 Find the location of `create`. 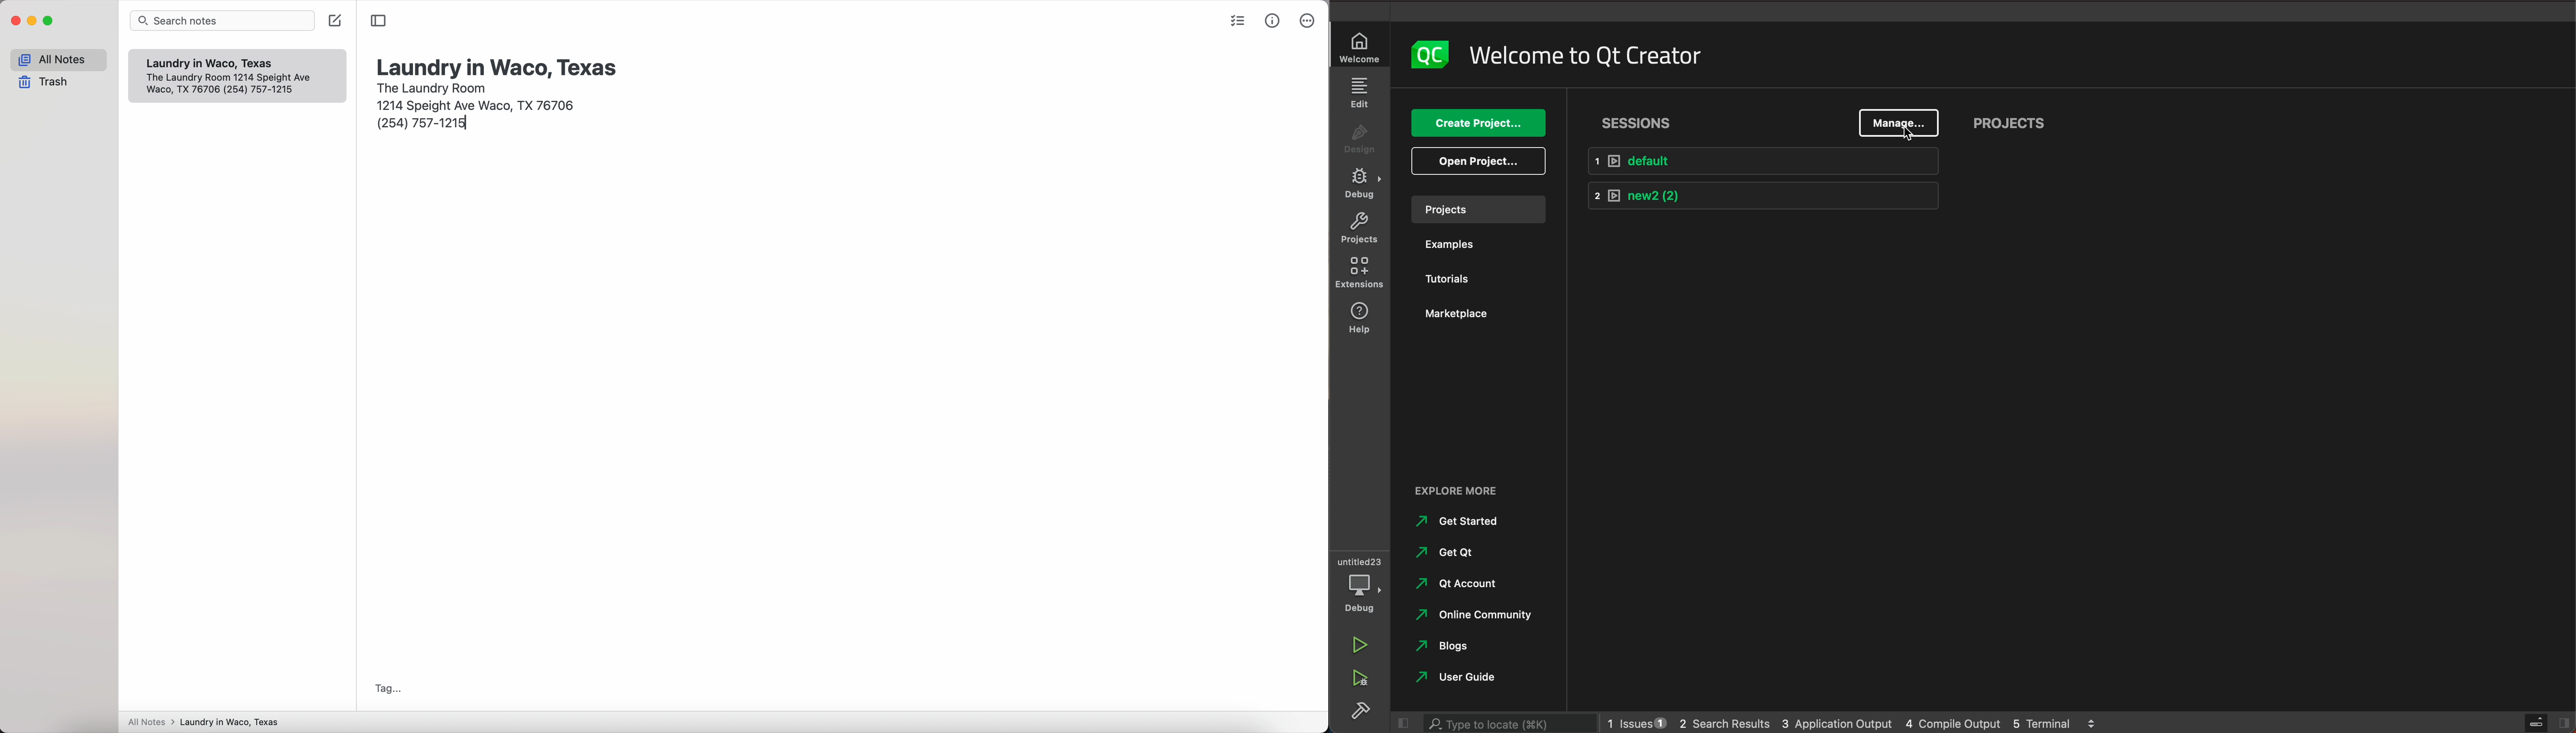

create is located at coordinates (1479, 119).